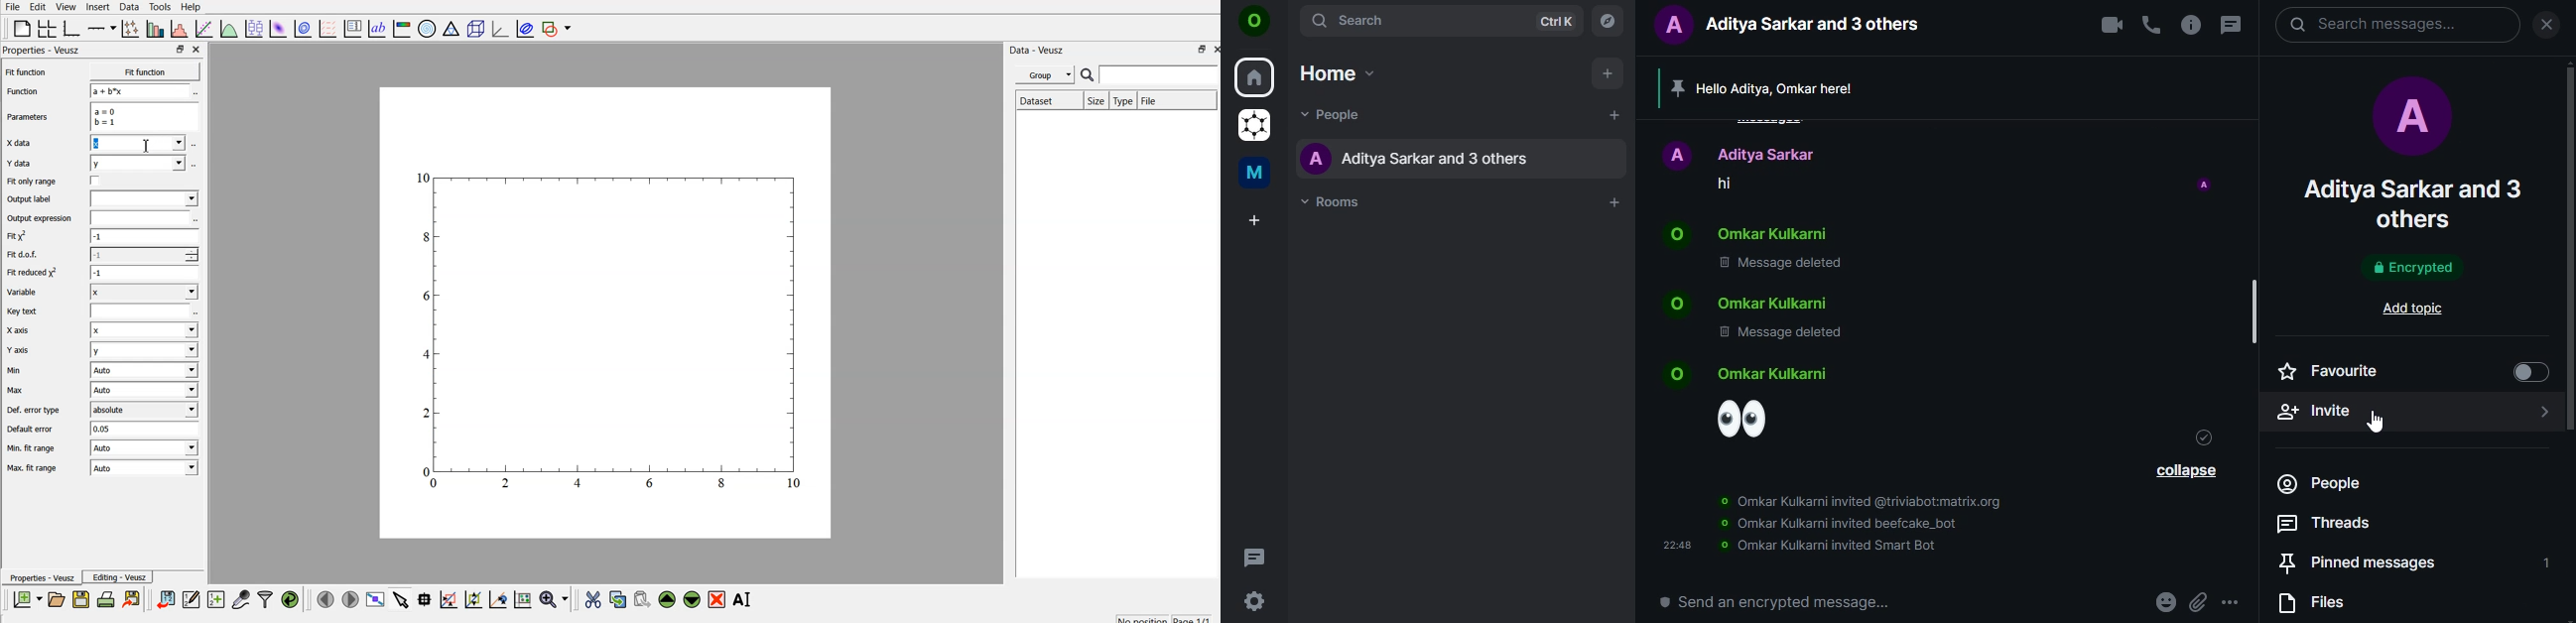 Image resolution: width=2576 pixels, height=644 pixels. I want to click on reload linked data sets, so click(292, 600).